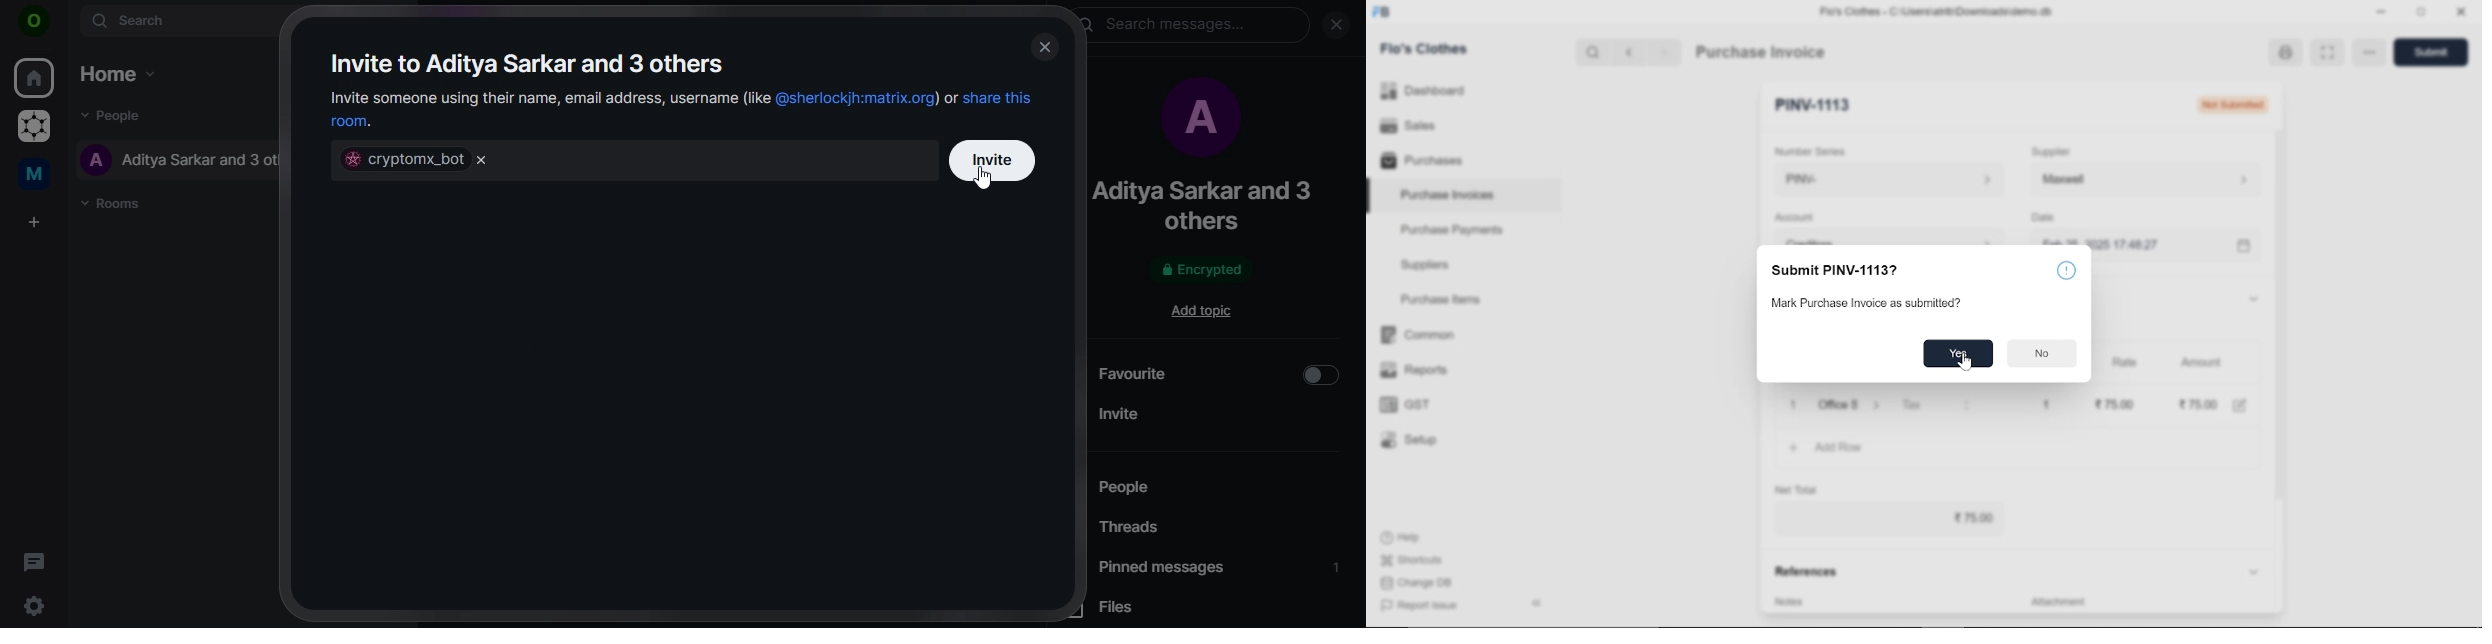 This screenshot has height=644, width=2492. Describe the element at coordinates (1835, 271) in the screenshot. I see `Submit PINV-1113?` at that location.